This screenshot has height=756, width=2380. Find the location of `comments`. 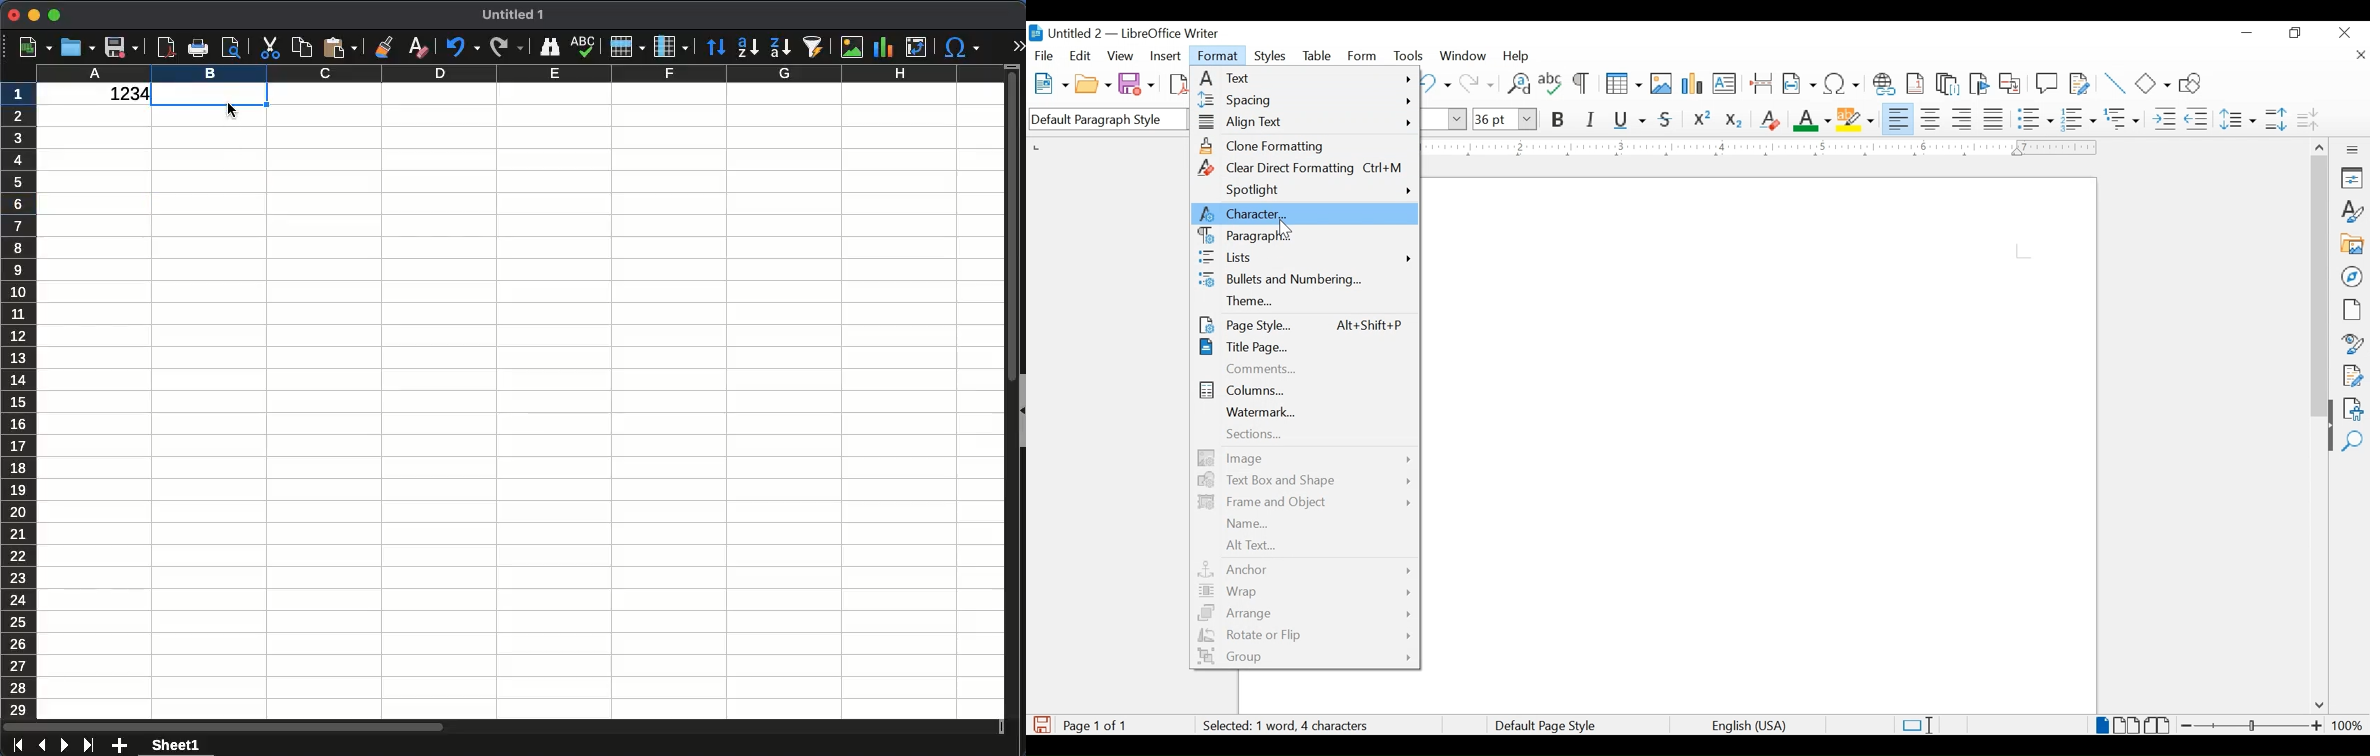

comments is located at coordinates (1263, 368).